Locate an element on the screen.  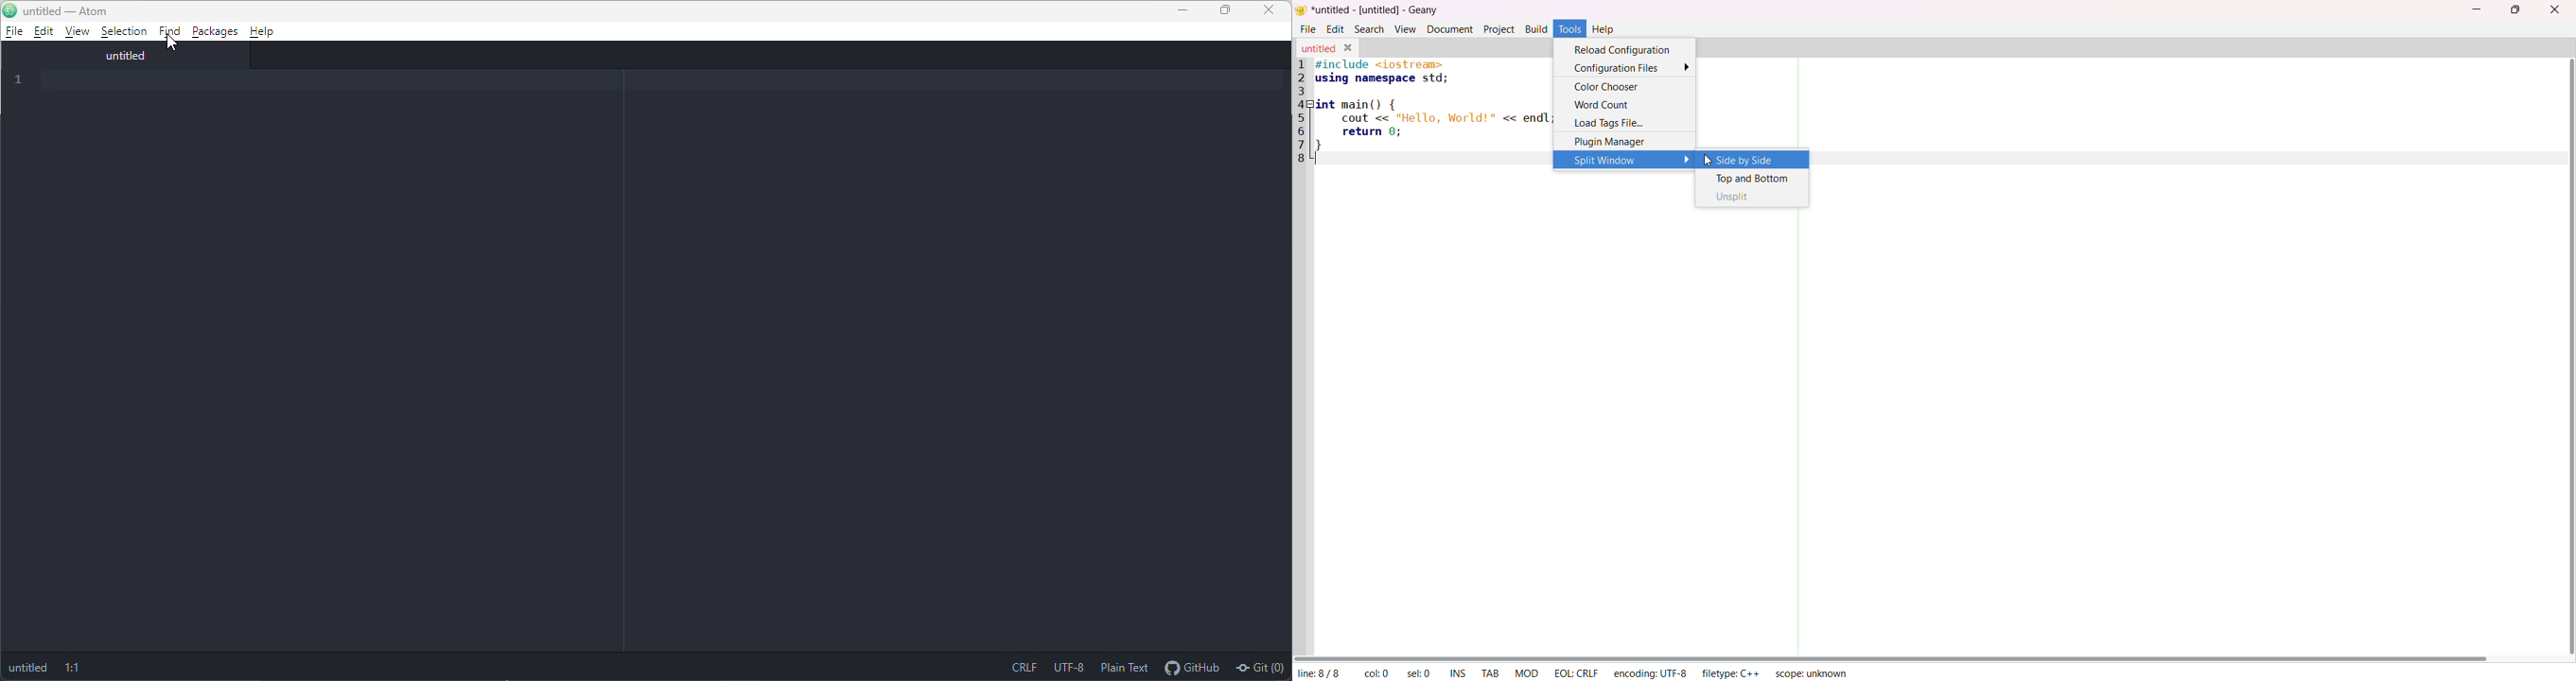
find is located at coordinates (169, 31).